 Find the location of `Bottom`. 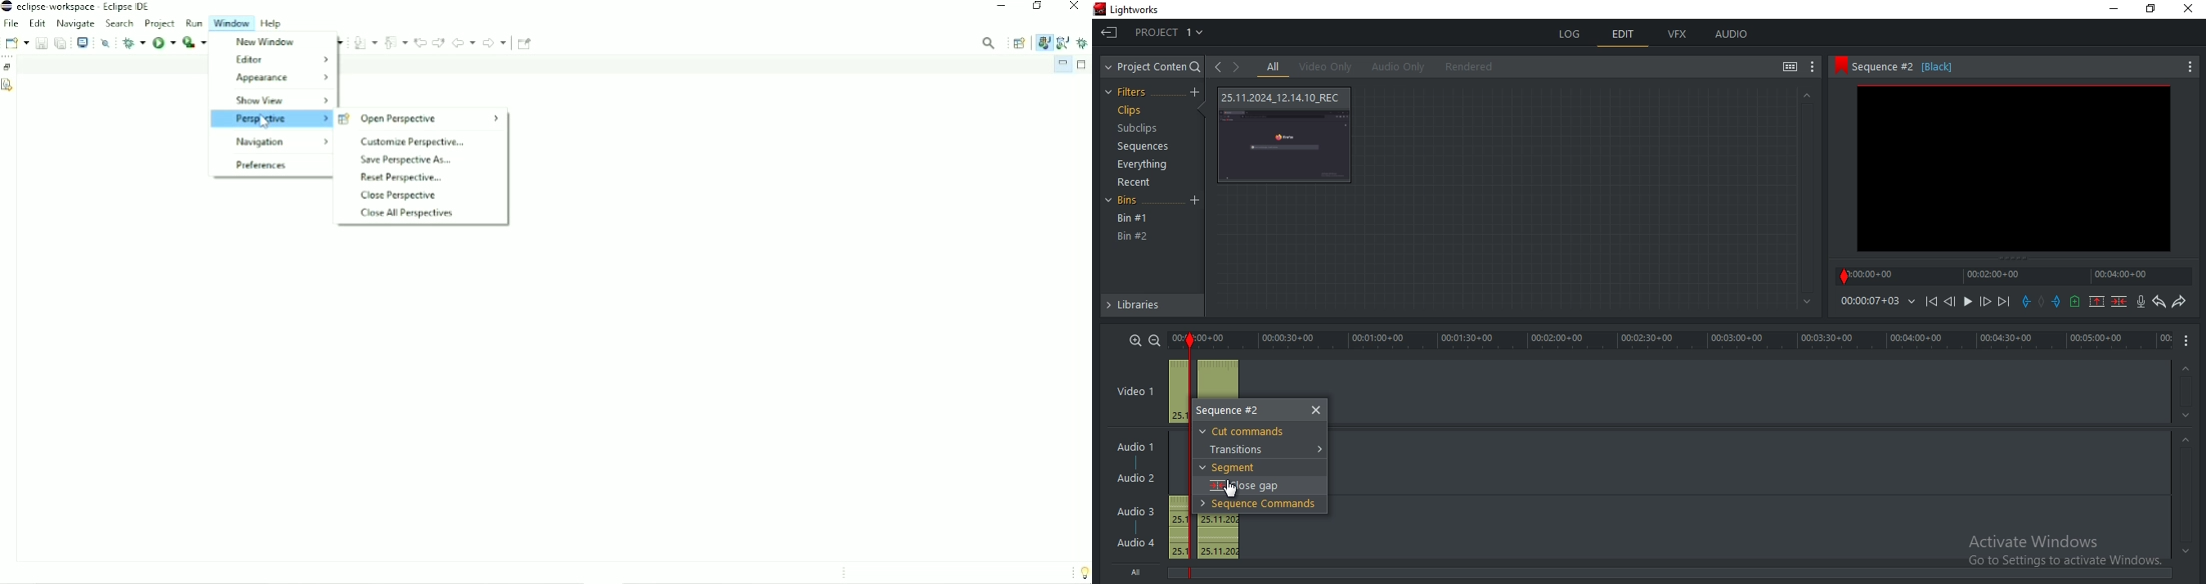

Bottom is located at coordinates (1804, 302).